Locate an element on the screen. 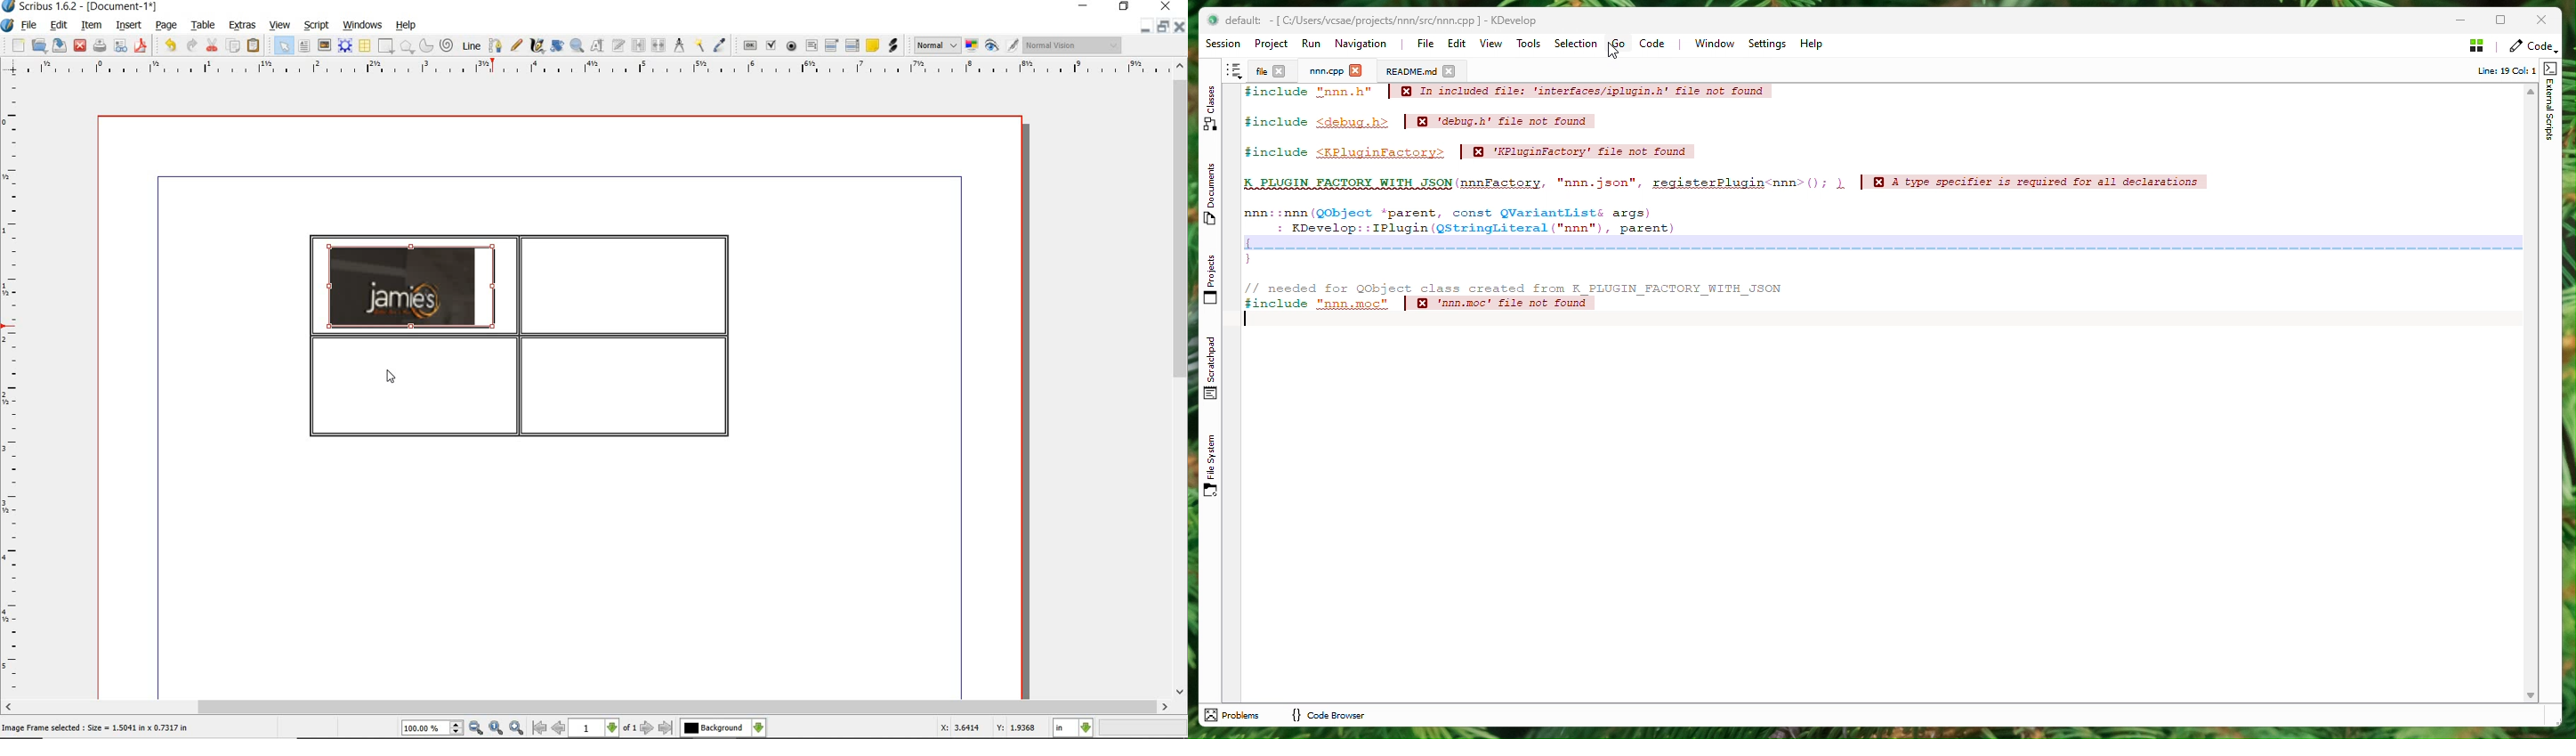 The image size is (2576, 756). go to next page is located at coordinates (647, 728).